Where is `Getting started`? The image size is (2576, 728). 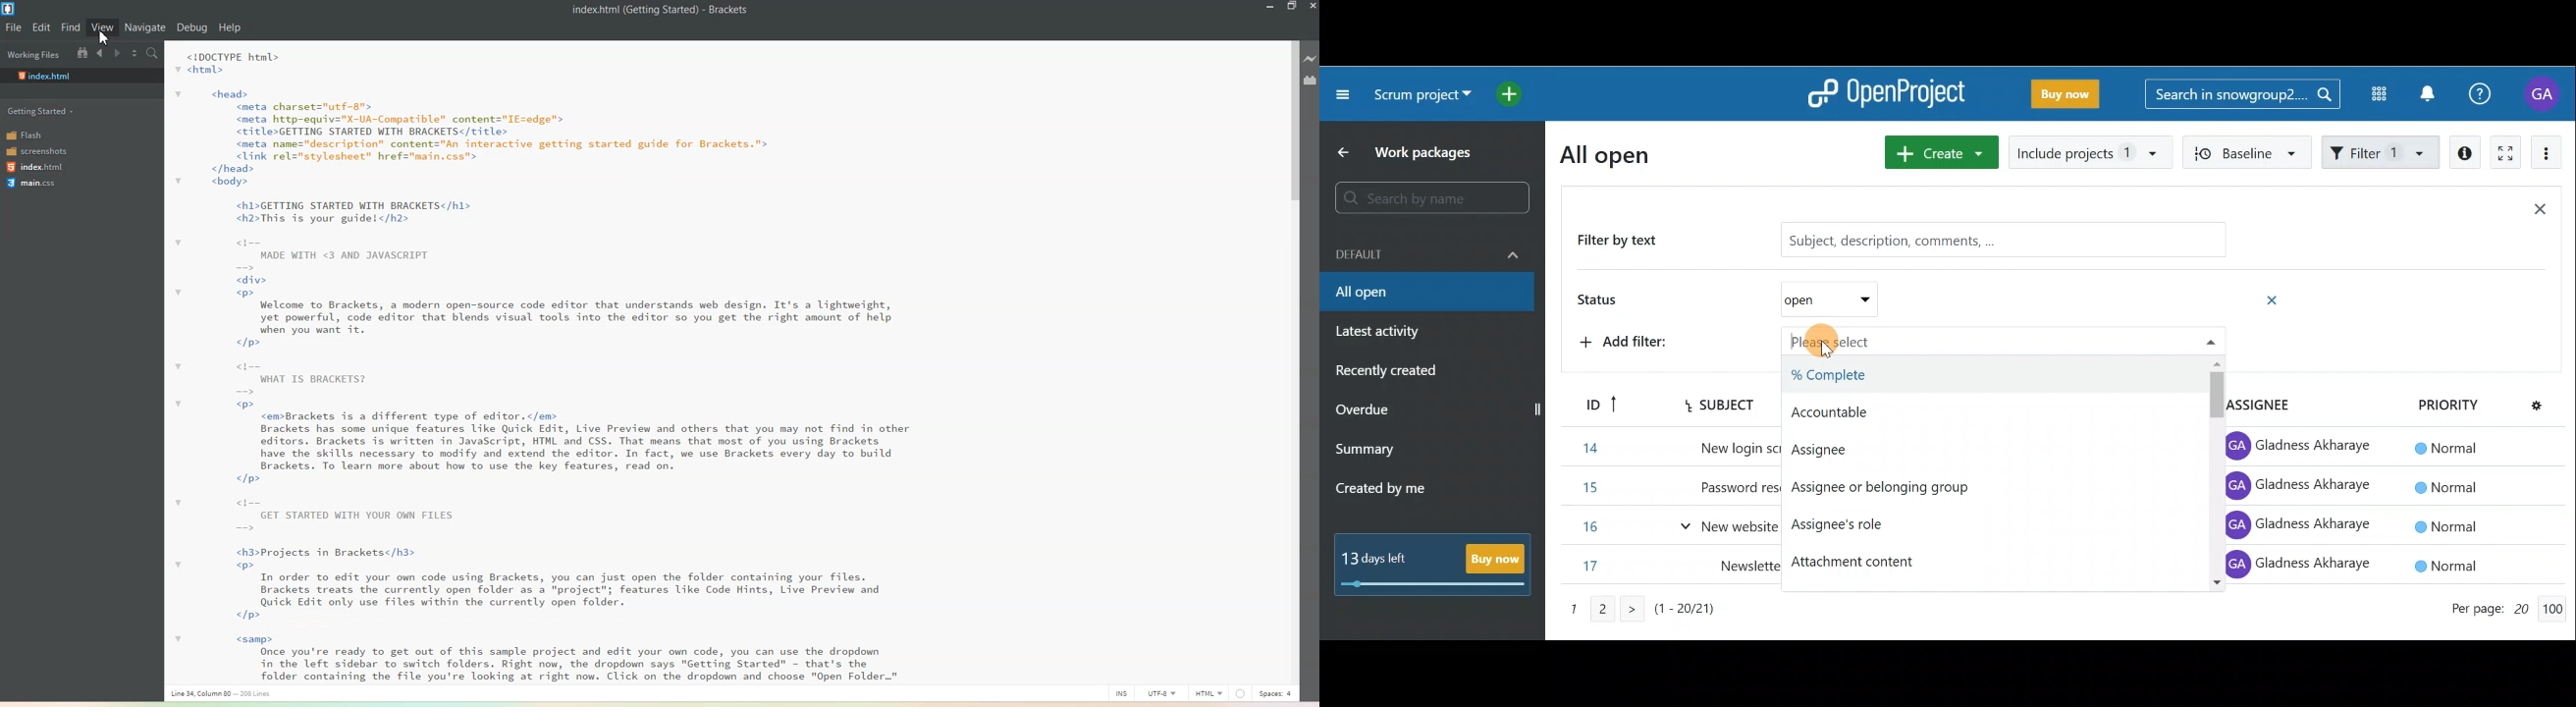
Getting started is located at coordinates (41, 111).